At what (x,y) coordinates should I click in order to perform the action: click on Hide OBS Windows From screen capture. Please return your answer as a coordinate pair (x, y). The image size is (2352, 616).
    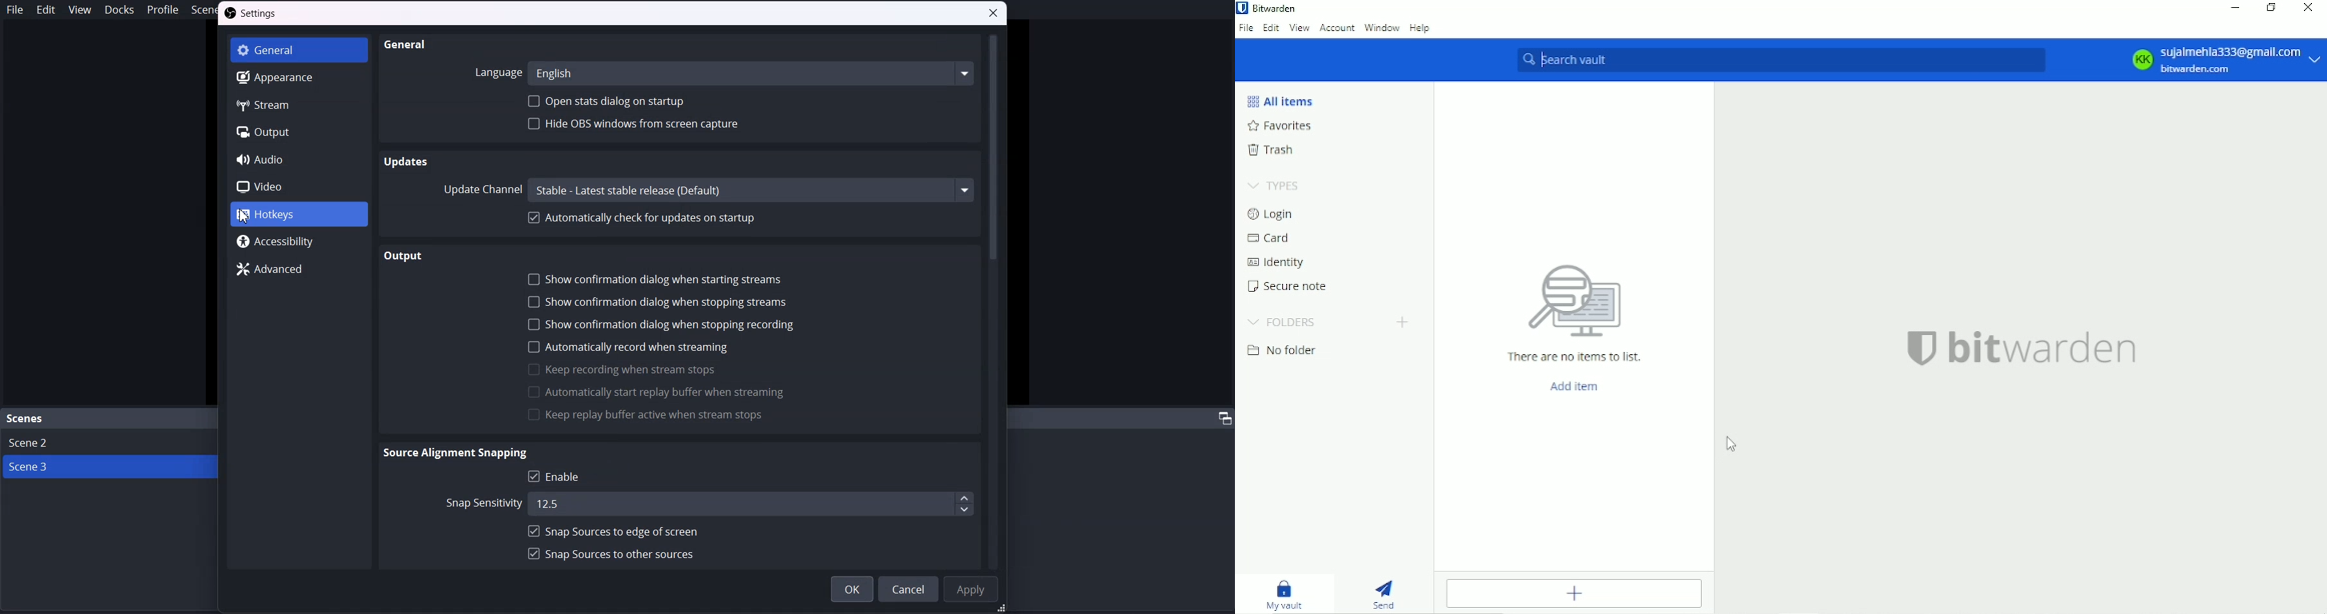
    Looking at the image, I should click on (632, 123).